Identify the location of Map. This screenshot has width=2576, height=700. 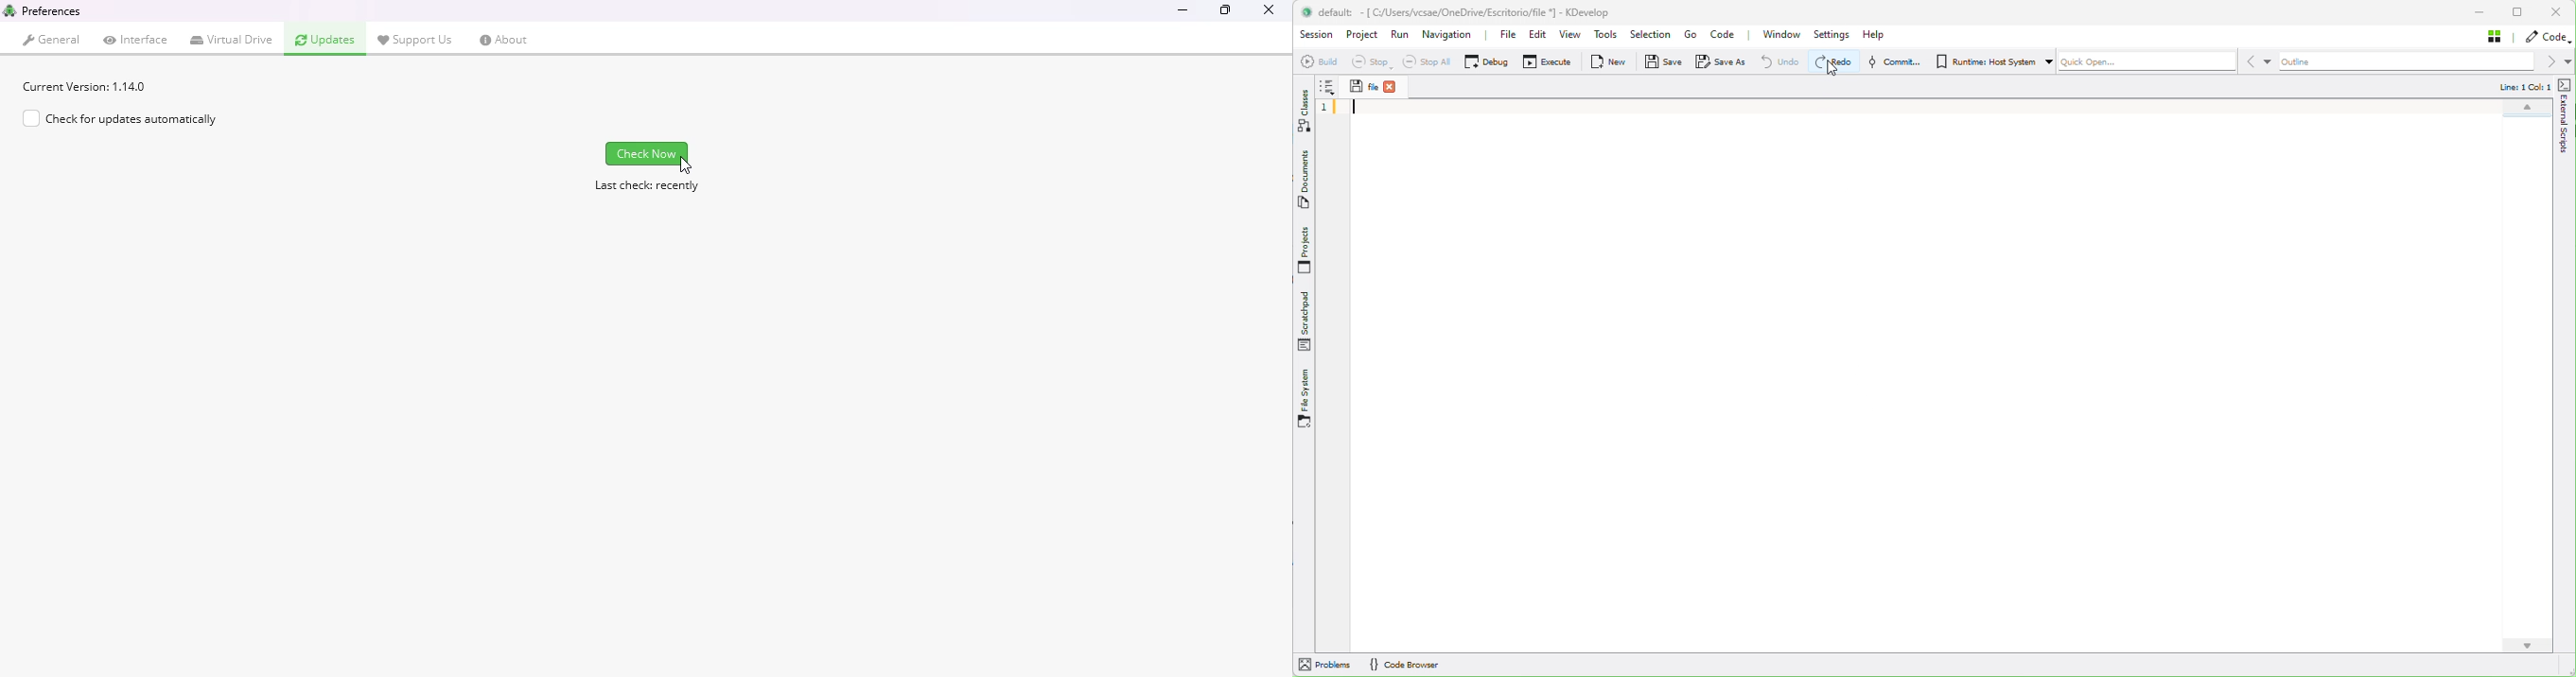
(2519, 111).